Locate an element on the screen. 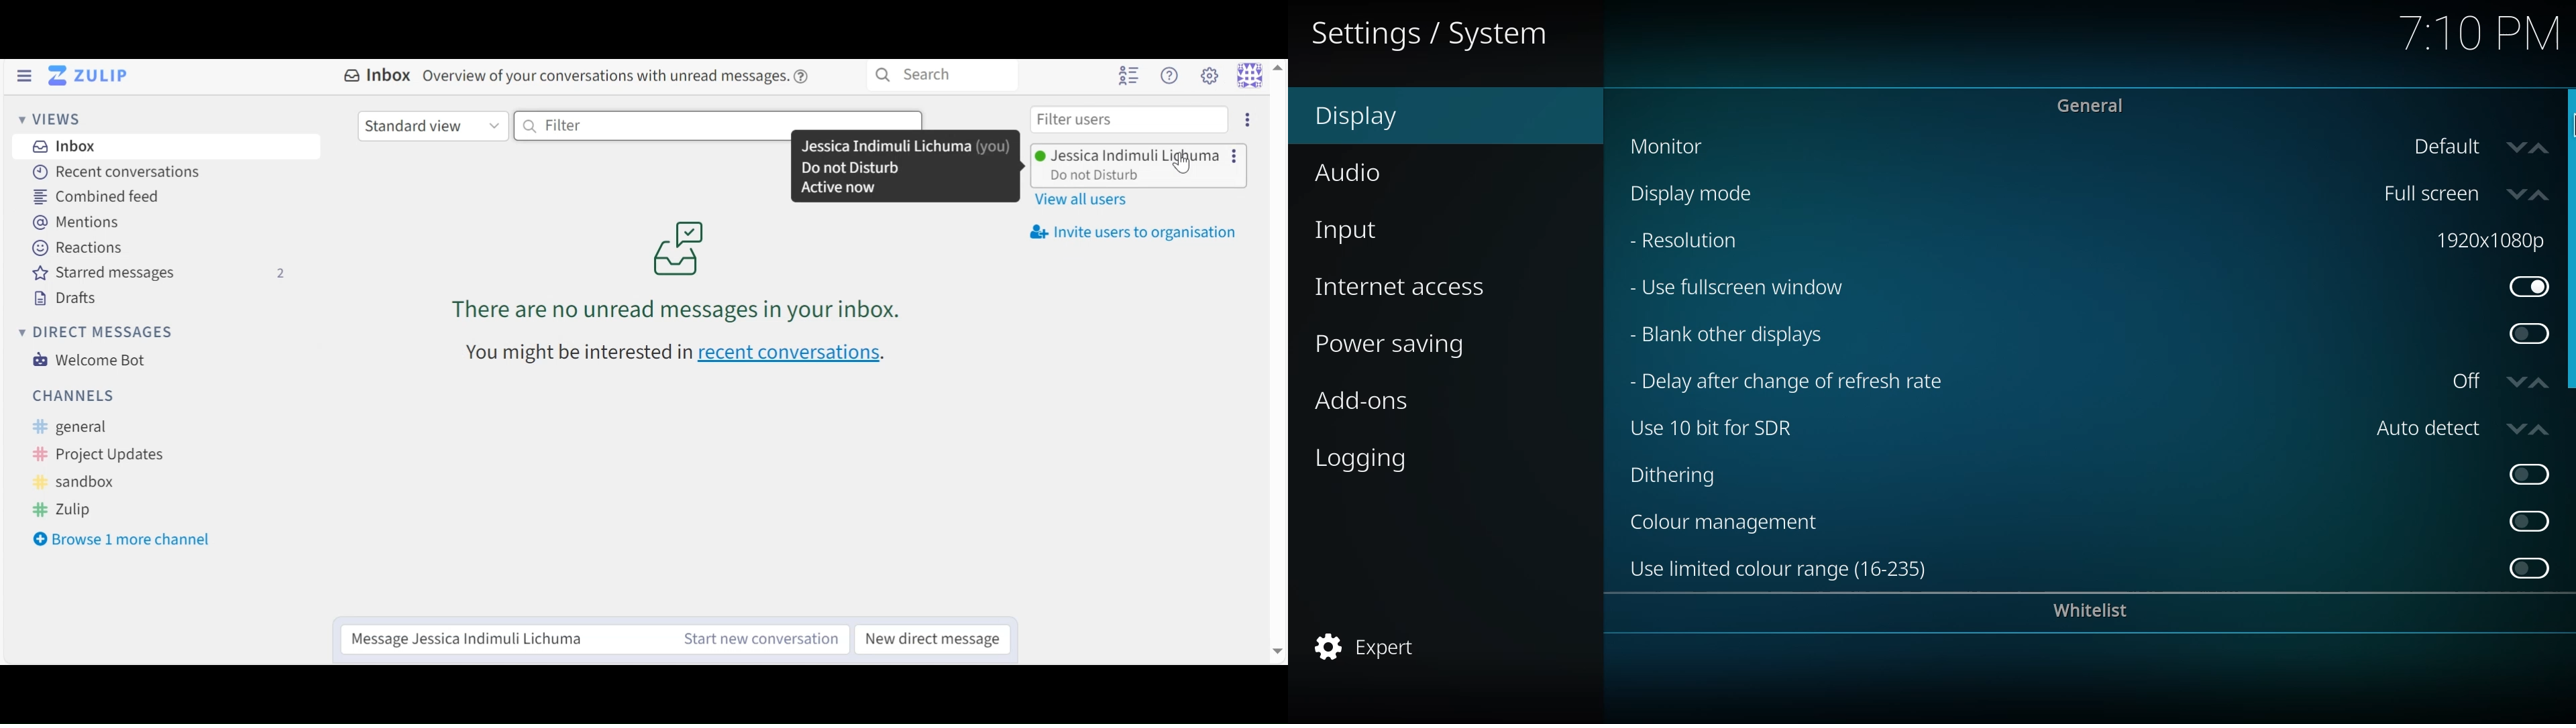 This screenshot has height=728, width=2576. Personal menu is located at coordinates (1260, 74).